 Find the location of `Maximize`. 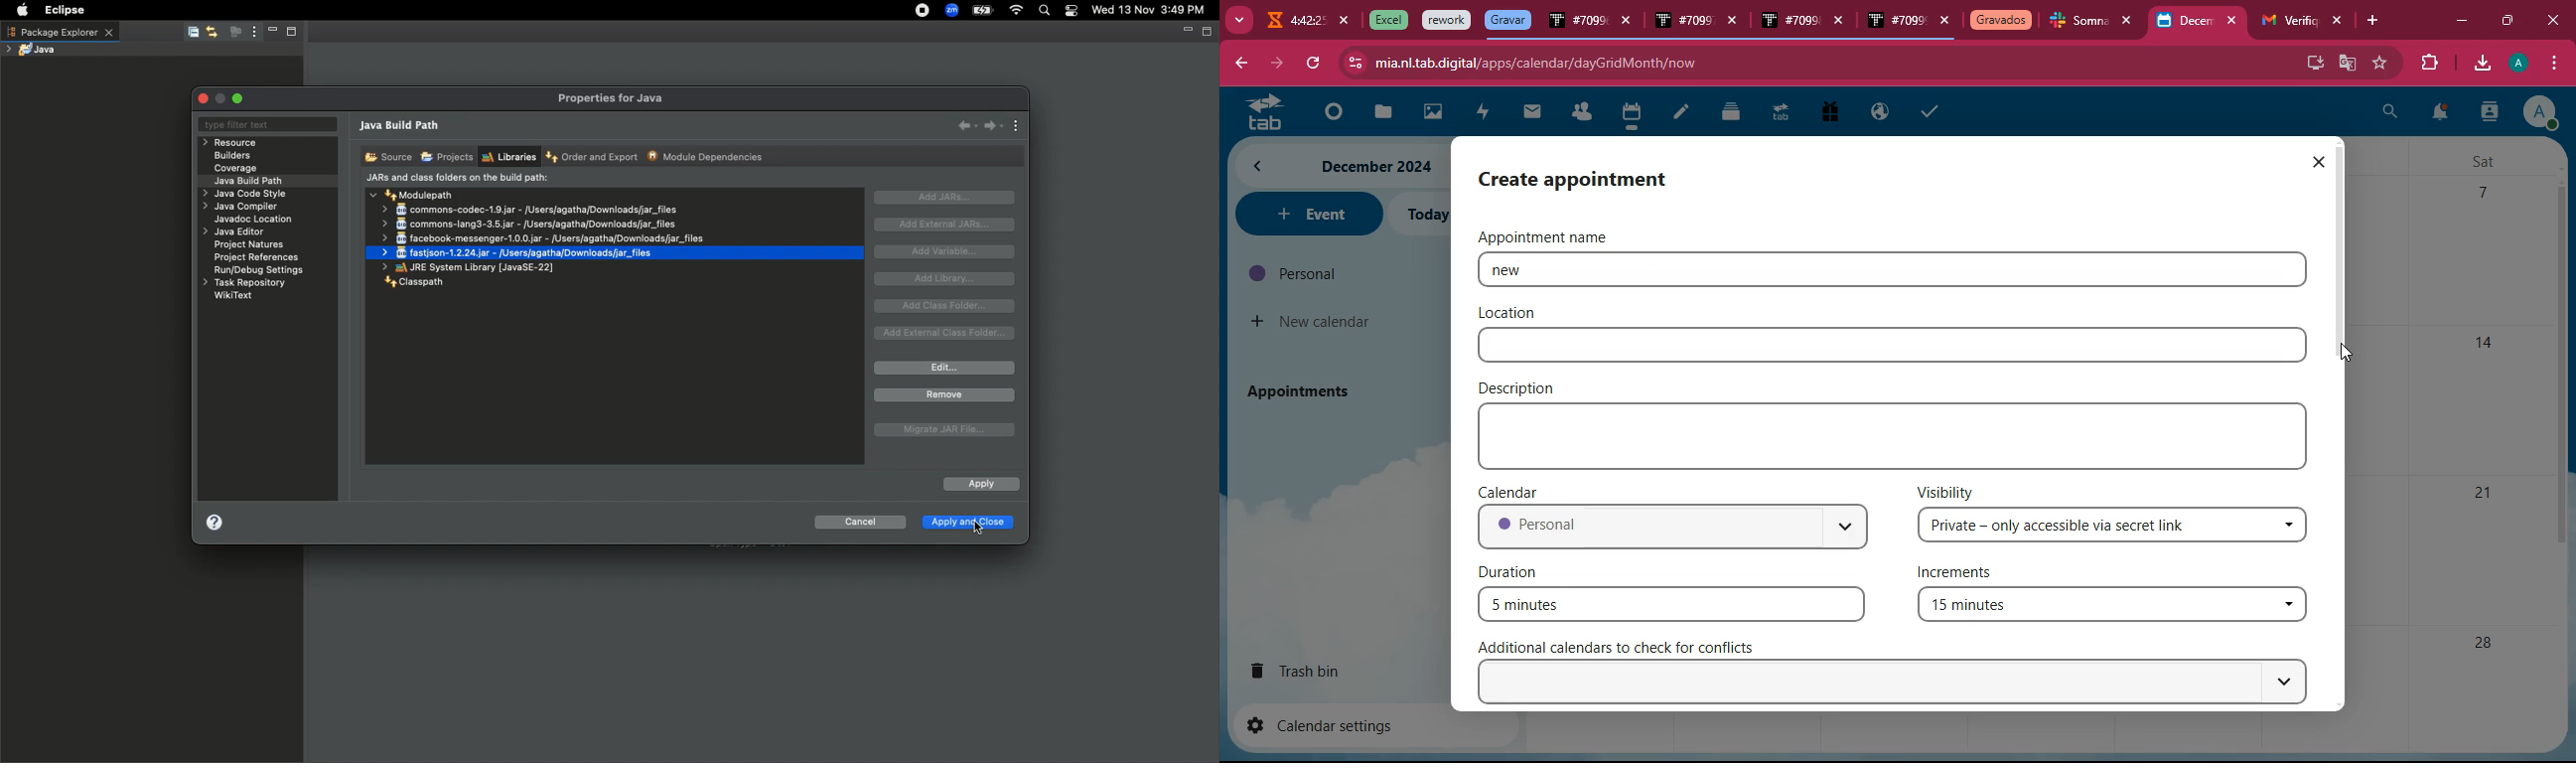

Maximize is located at coordinates (297, 33).